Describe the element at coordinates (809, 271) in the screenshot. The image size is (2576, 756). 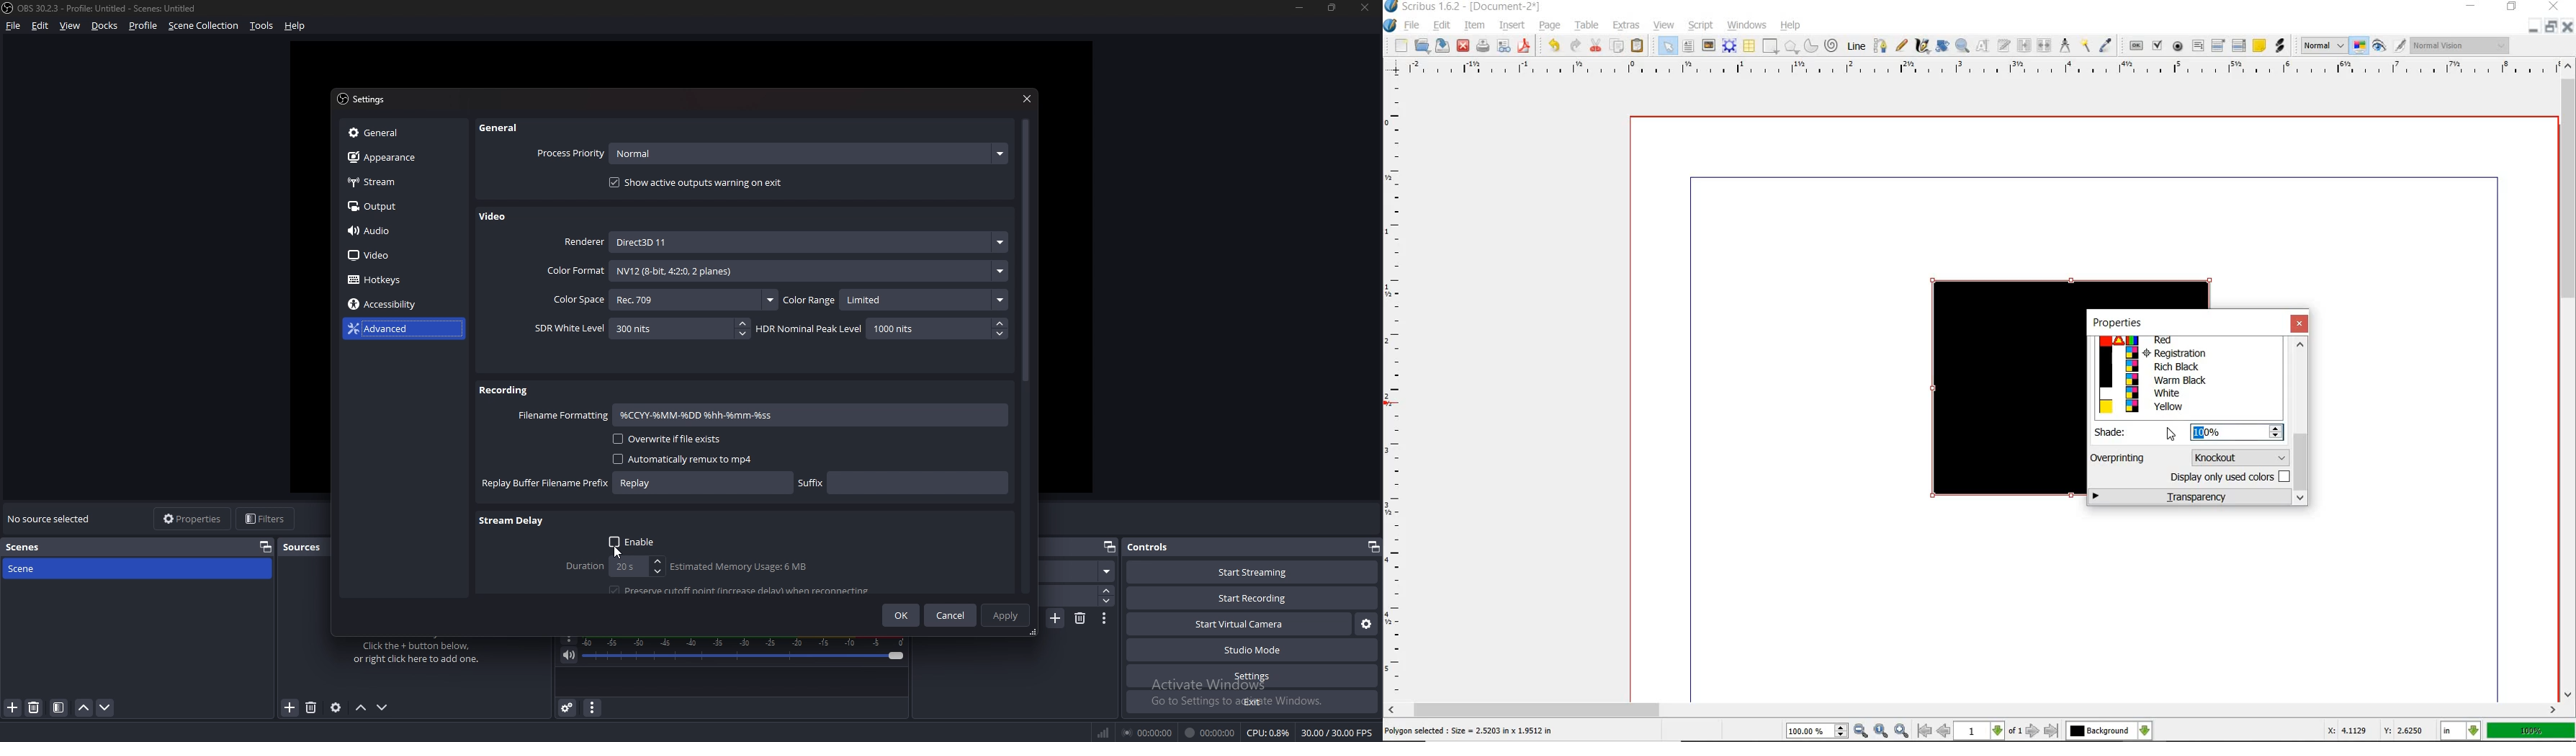
I see `NV12(B-bit 4:20. 2 planes)` at that location.